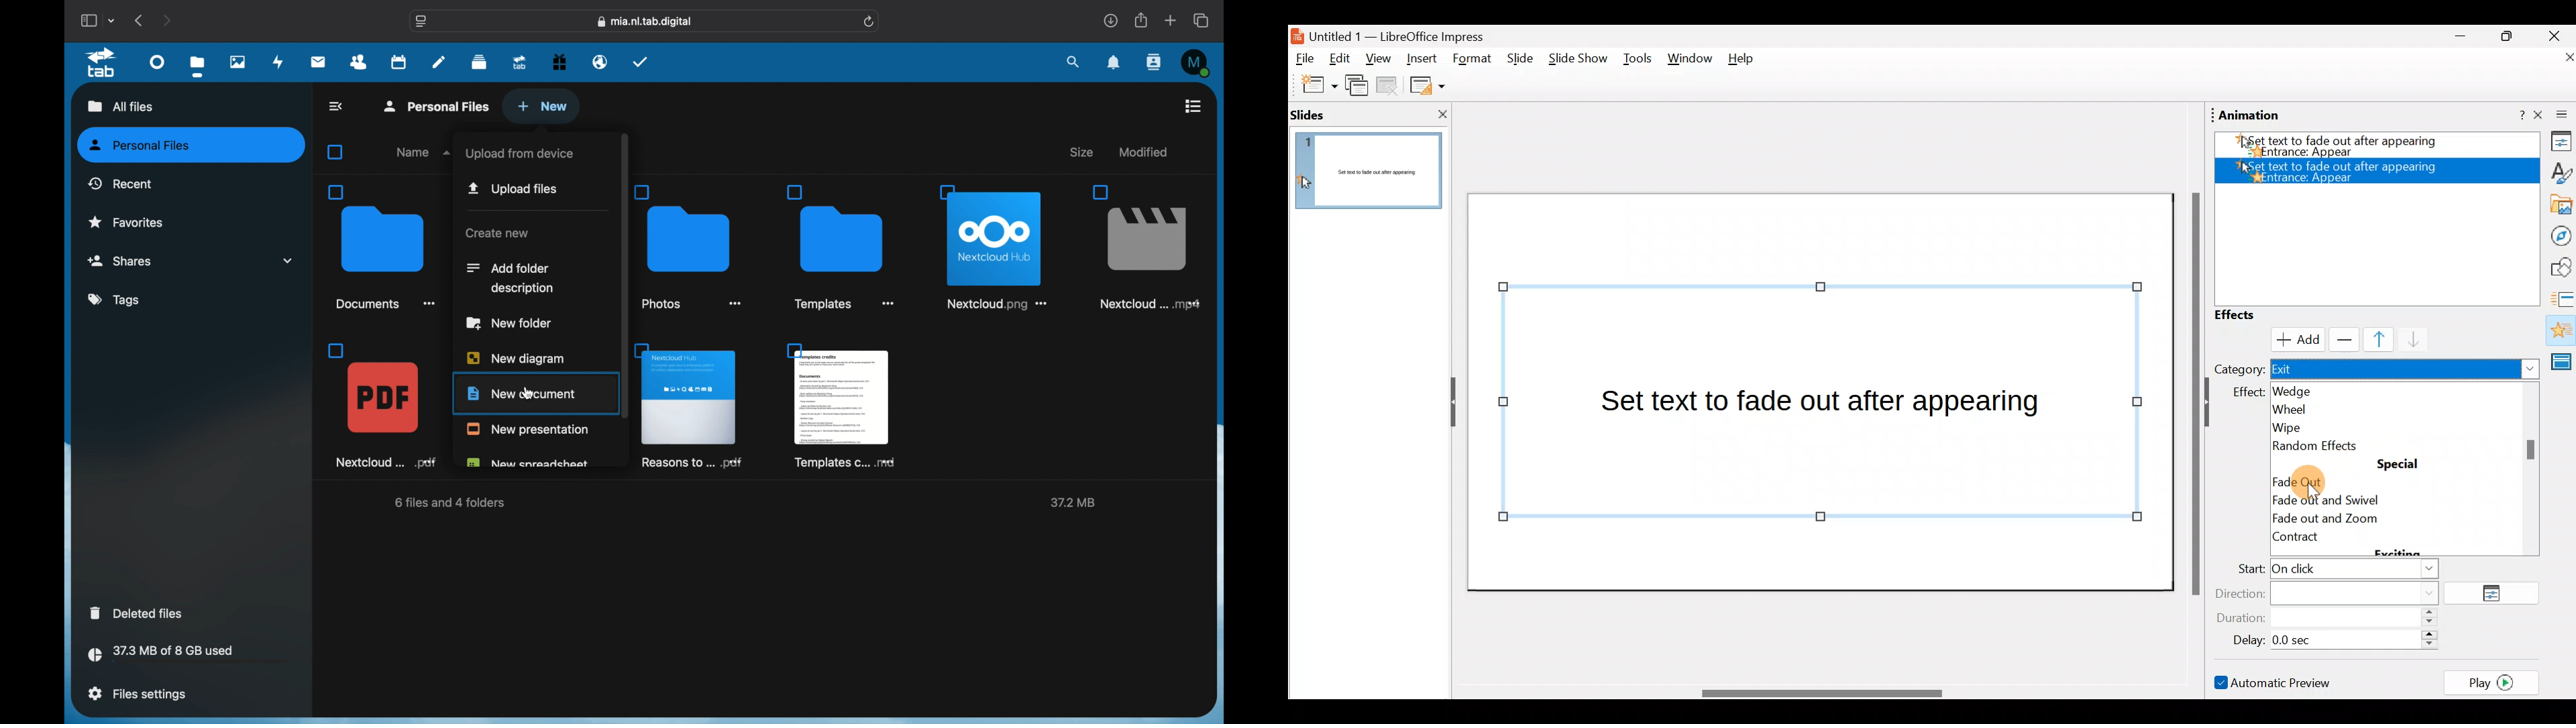  I want to click on M, so click(1197, 63).